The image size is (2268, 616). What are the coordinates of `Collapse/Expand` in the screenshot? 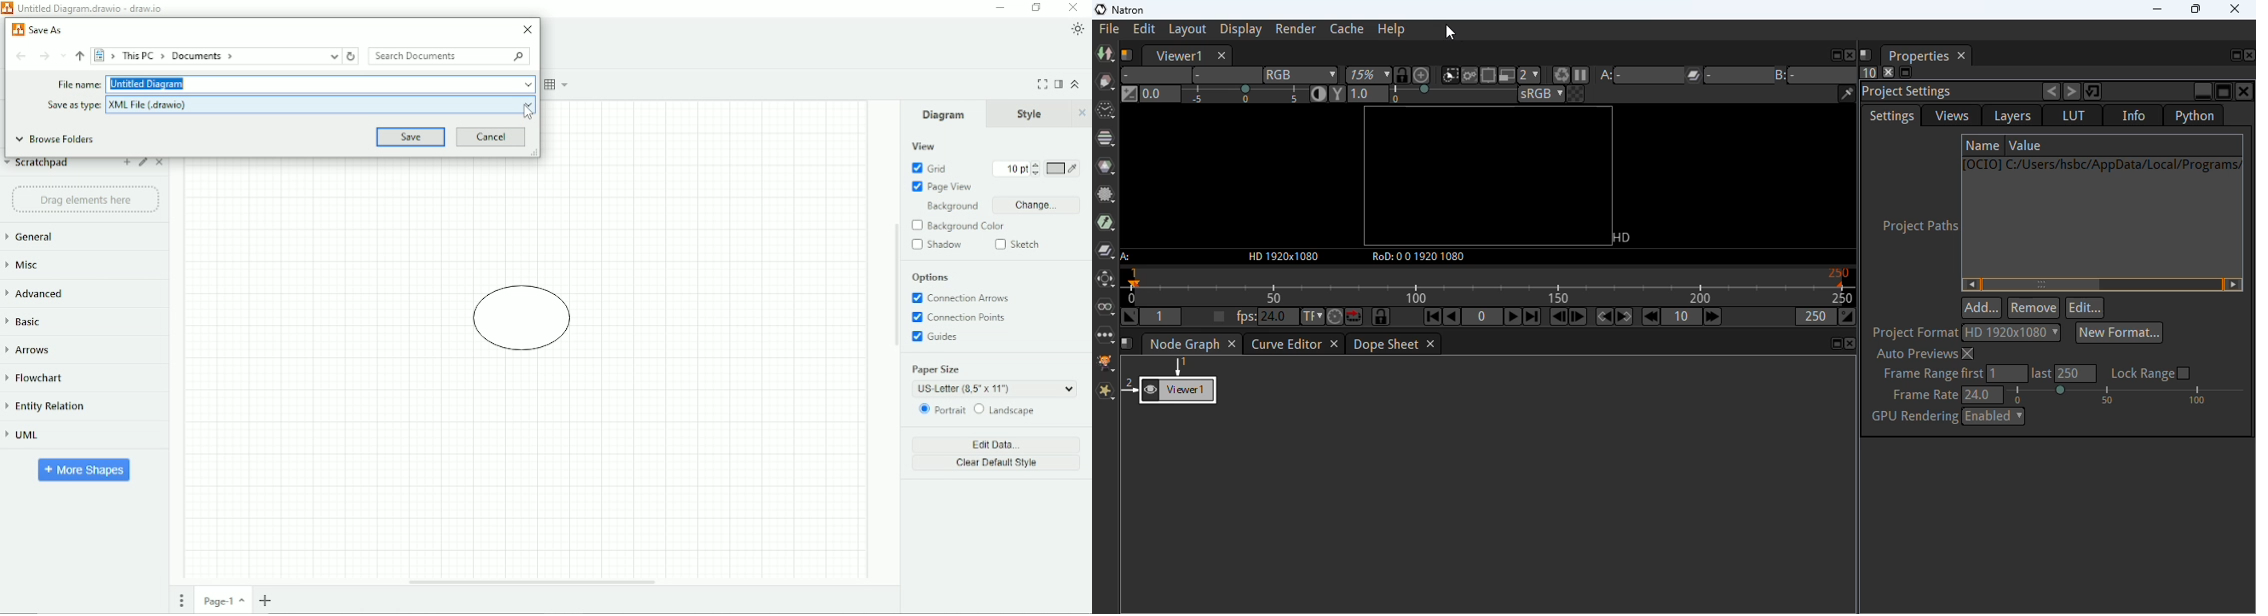 It's located at (1077, 84).